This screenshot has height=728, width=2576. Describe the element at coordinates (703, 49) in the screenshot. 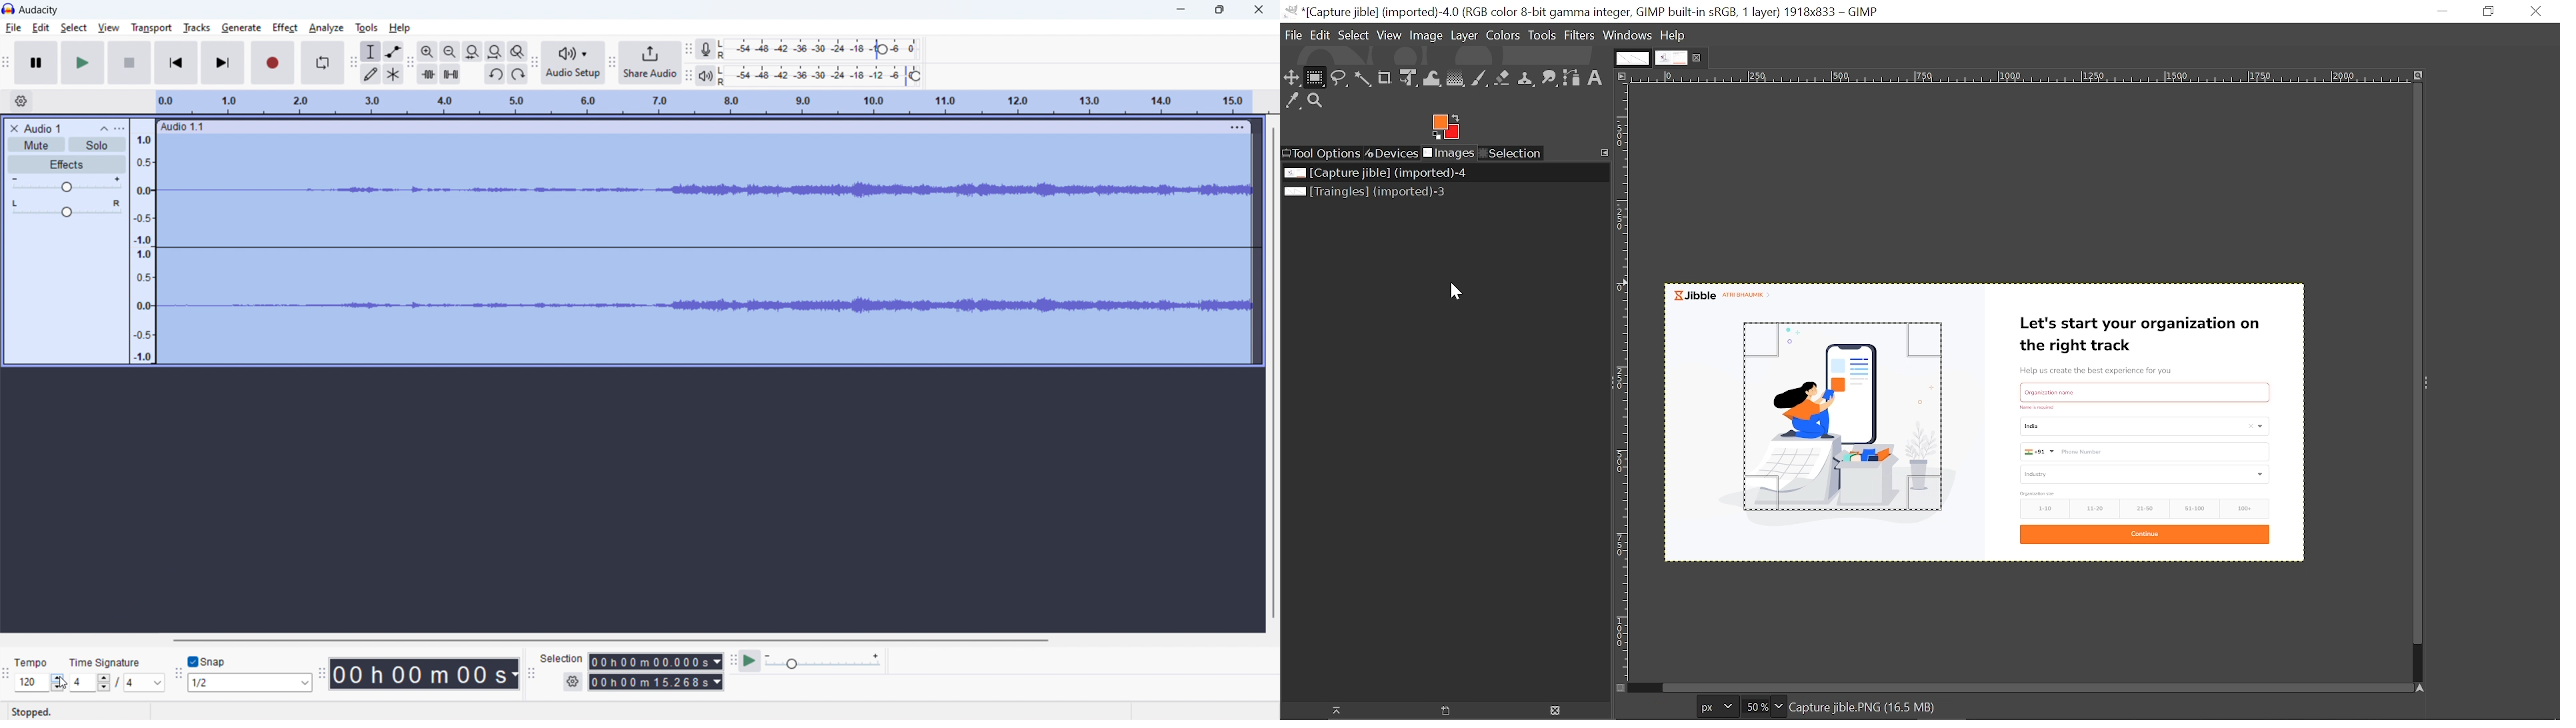

I see `recording meter` at that location.